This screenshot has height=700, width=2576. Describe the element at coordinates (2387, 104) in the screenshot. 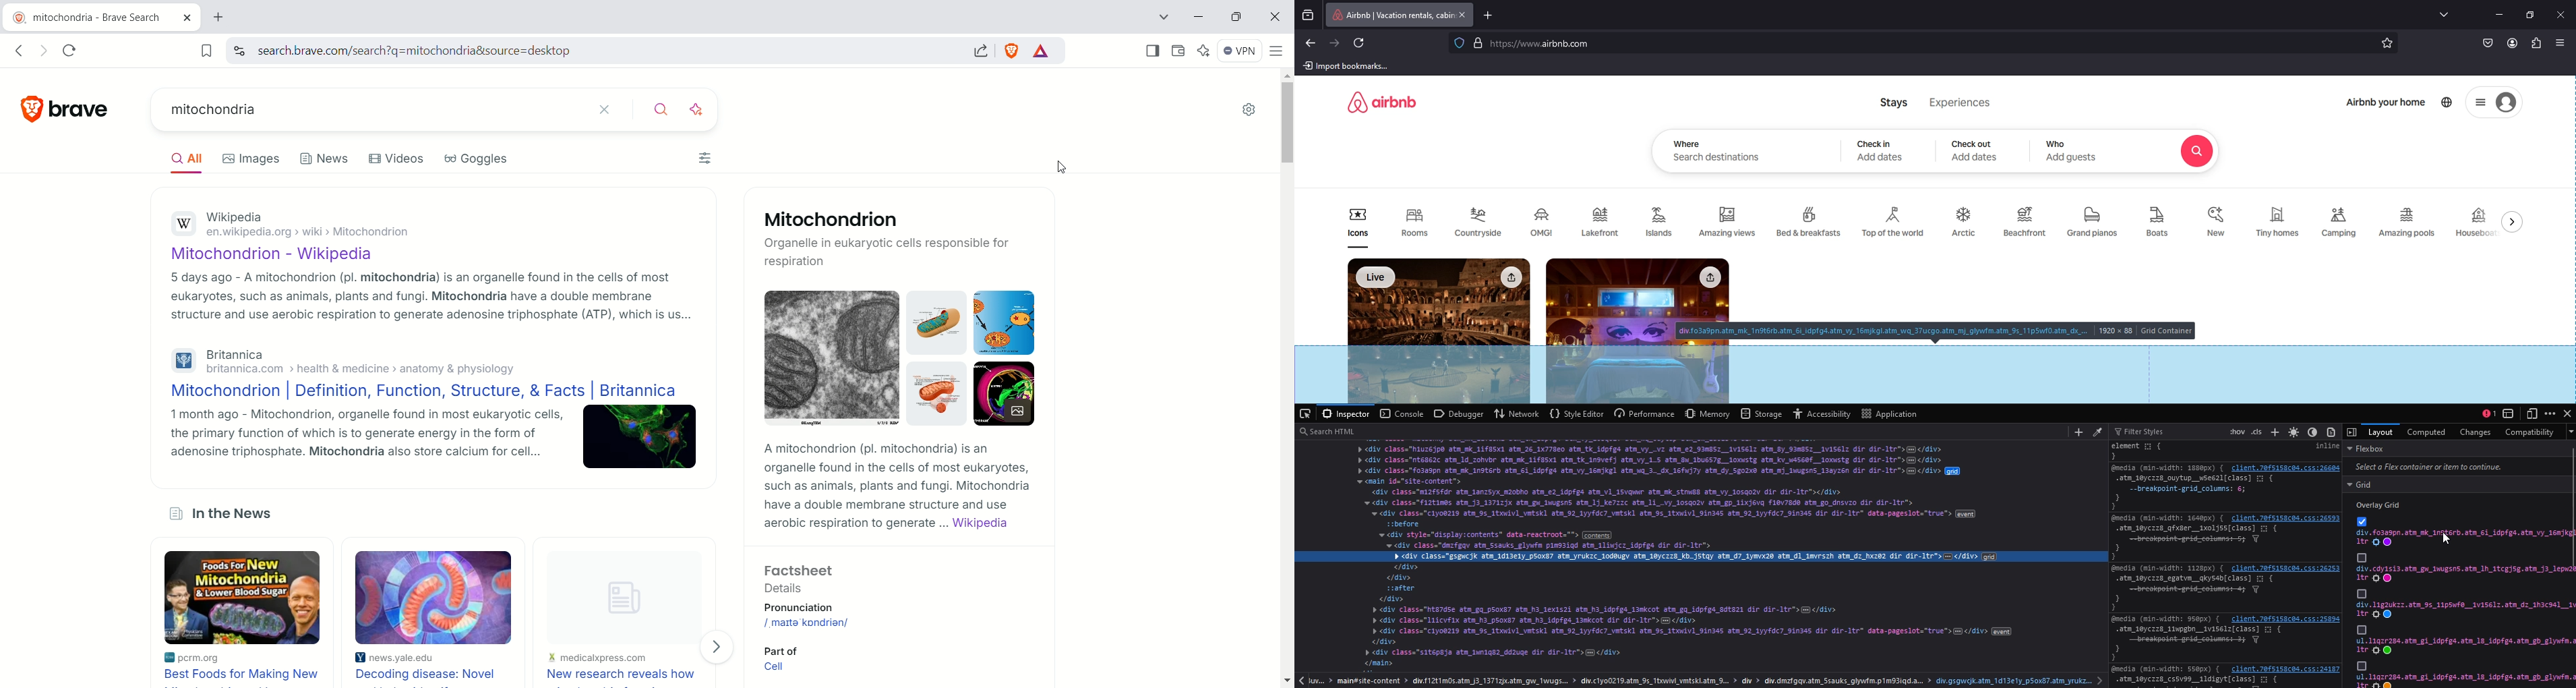

I see `Airbnb your home` at that location.